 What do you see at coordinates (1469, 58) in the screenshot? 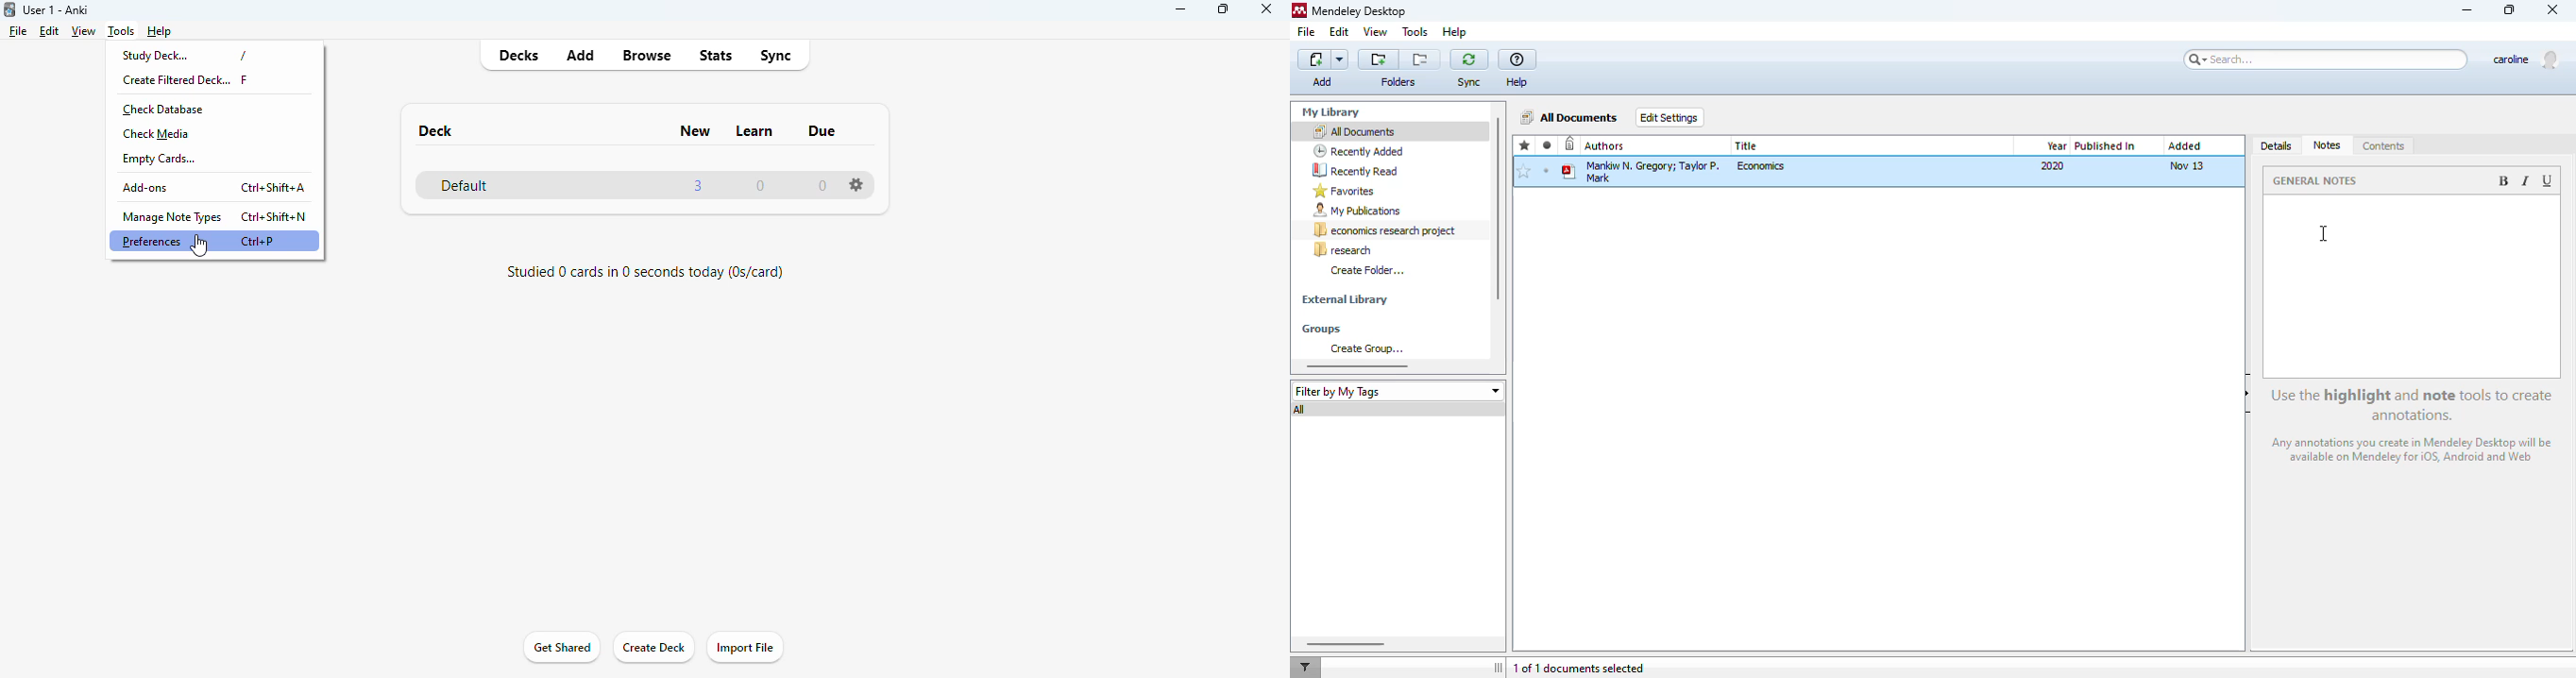
I see `sync` at bounding box center [1469, 58].